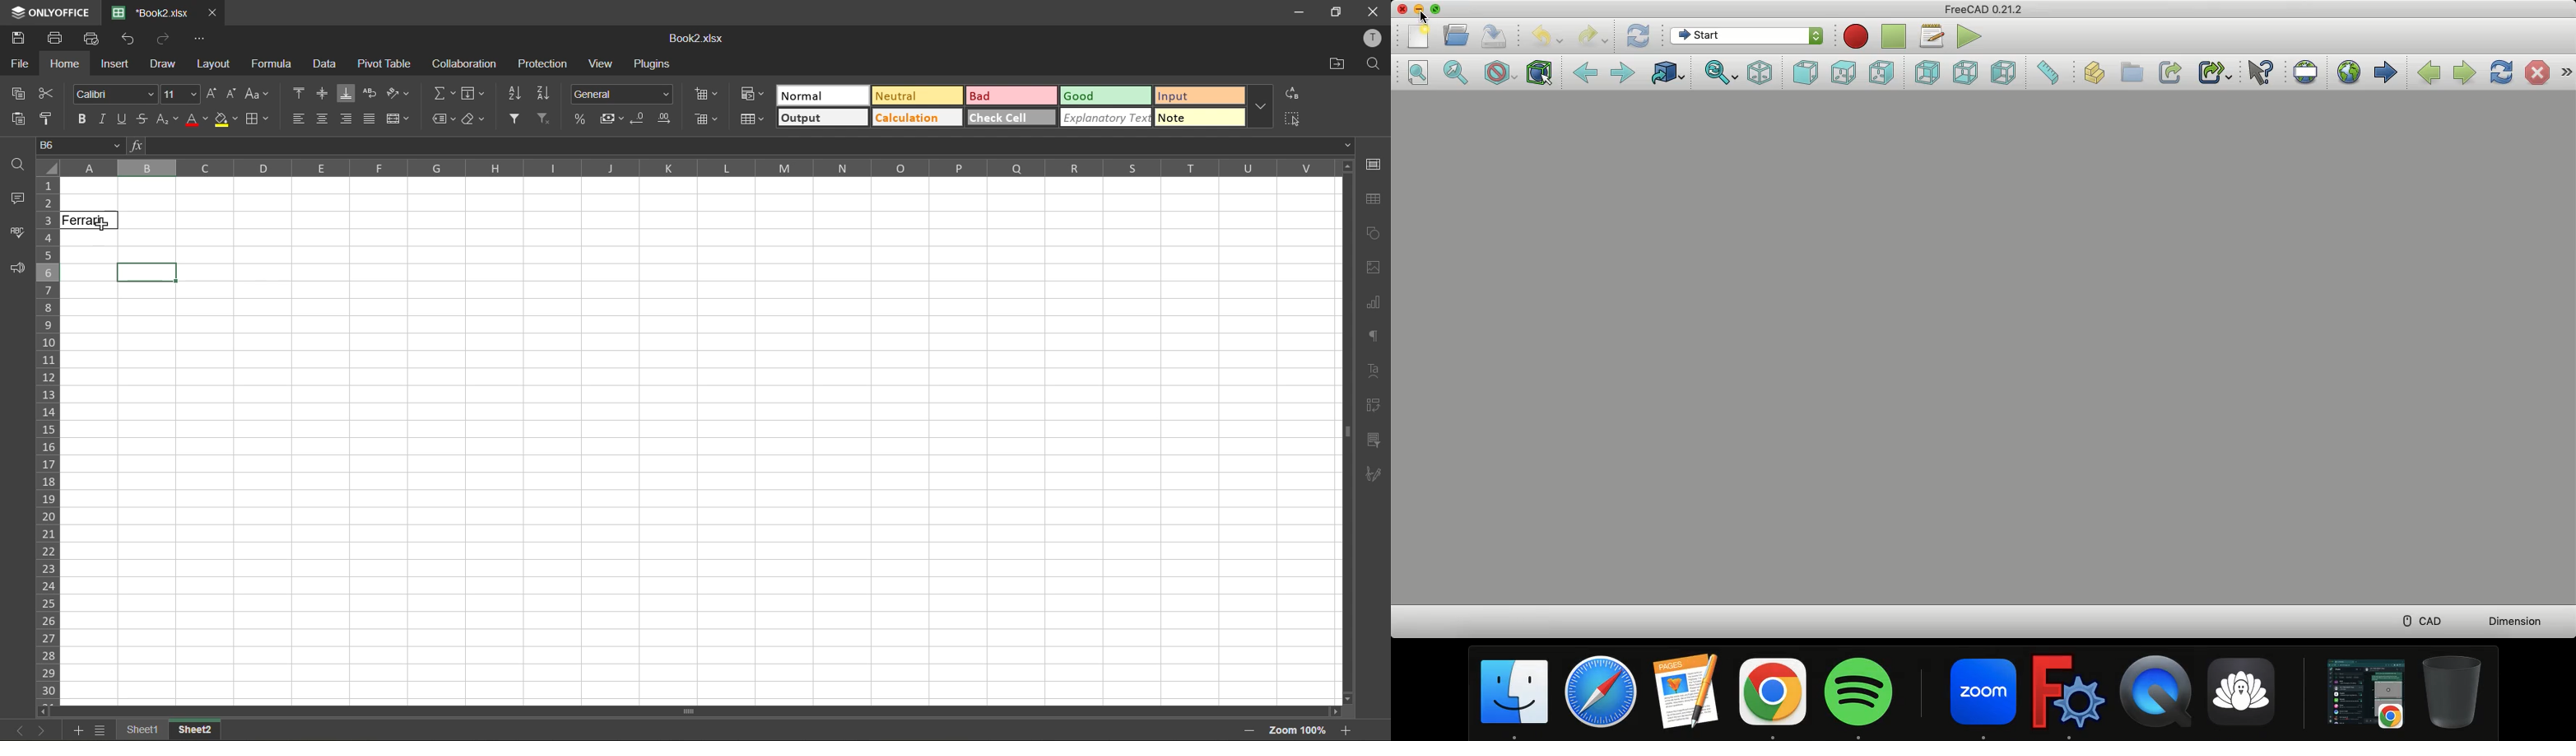 The width and height of the screenshot is (2576, 756). Describe the element at coordinates (1107, 96) in the screenshot. I see `good` at that location.